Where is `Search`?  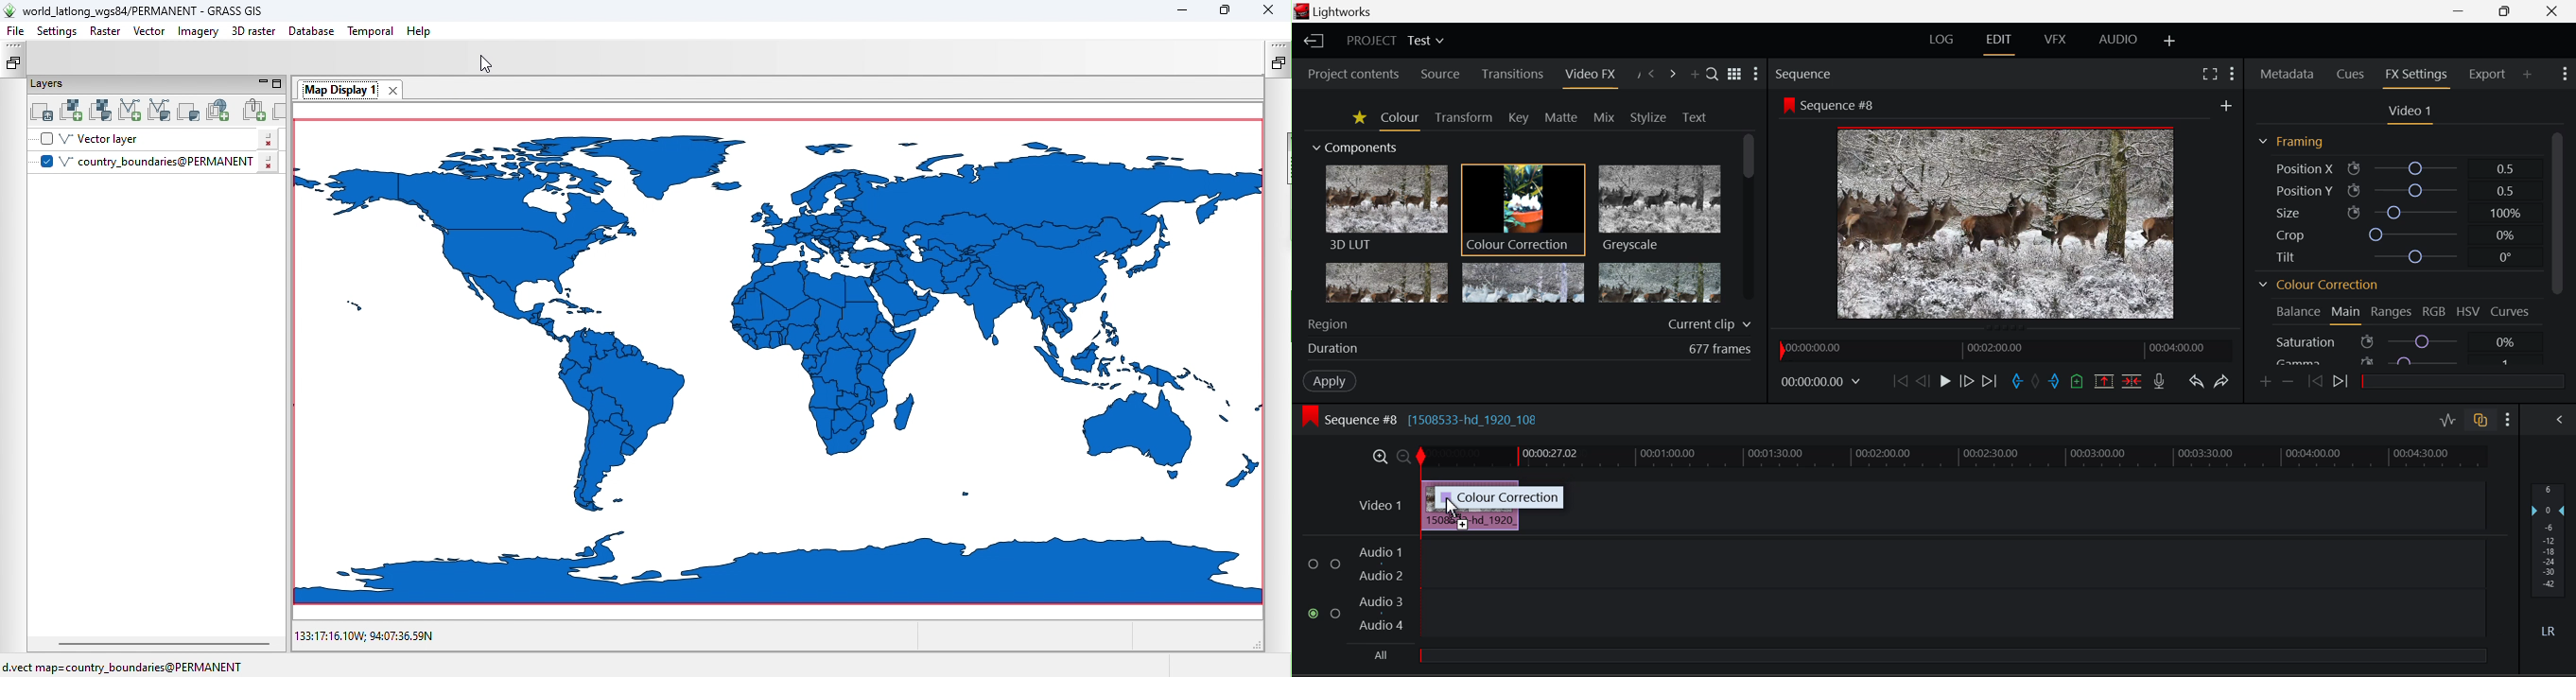
Search is located at coordinates (1710, 72).